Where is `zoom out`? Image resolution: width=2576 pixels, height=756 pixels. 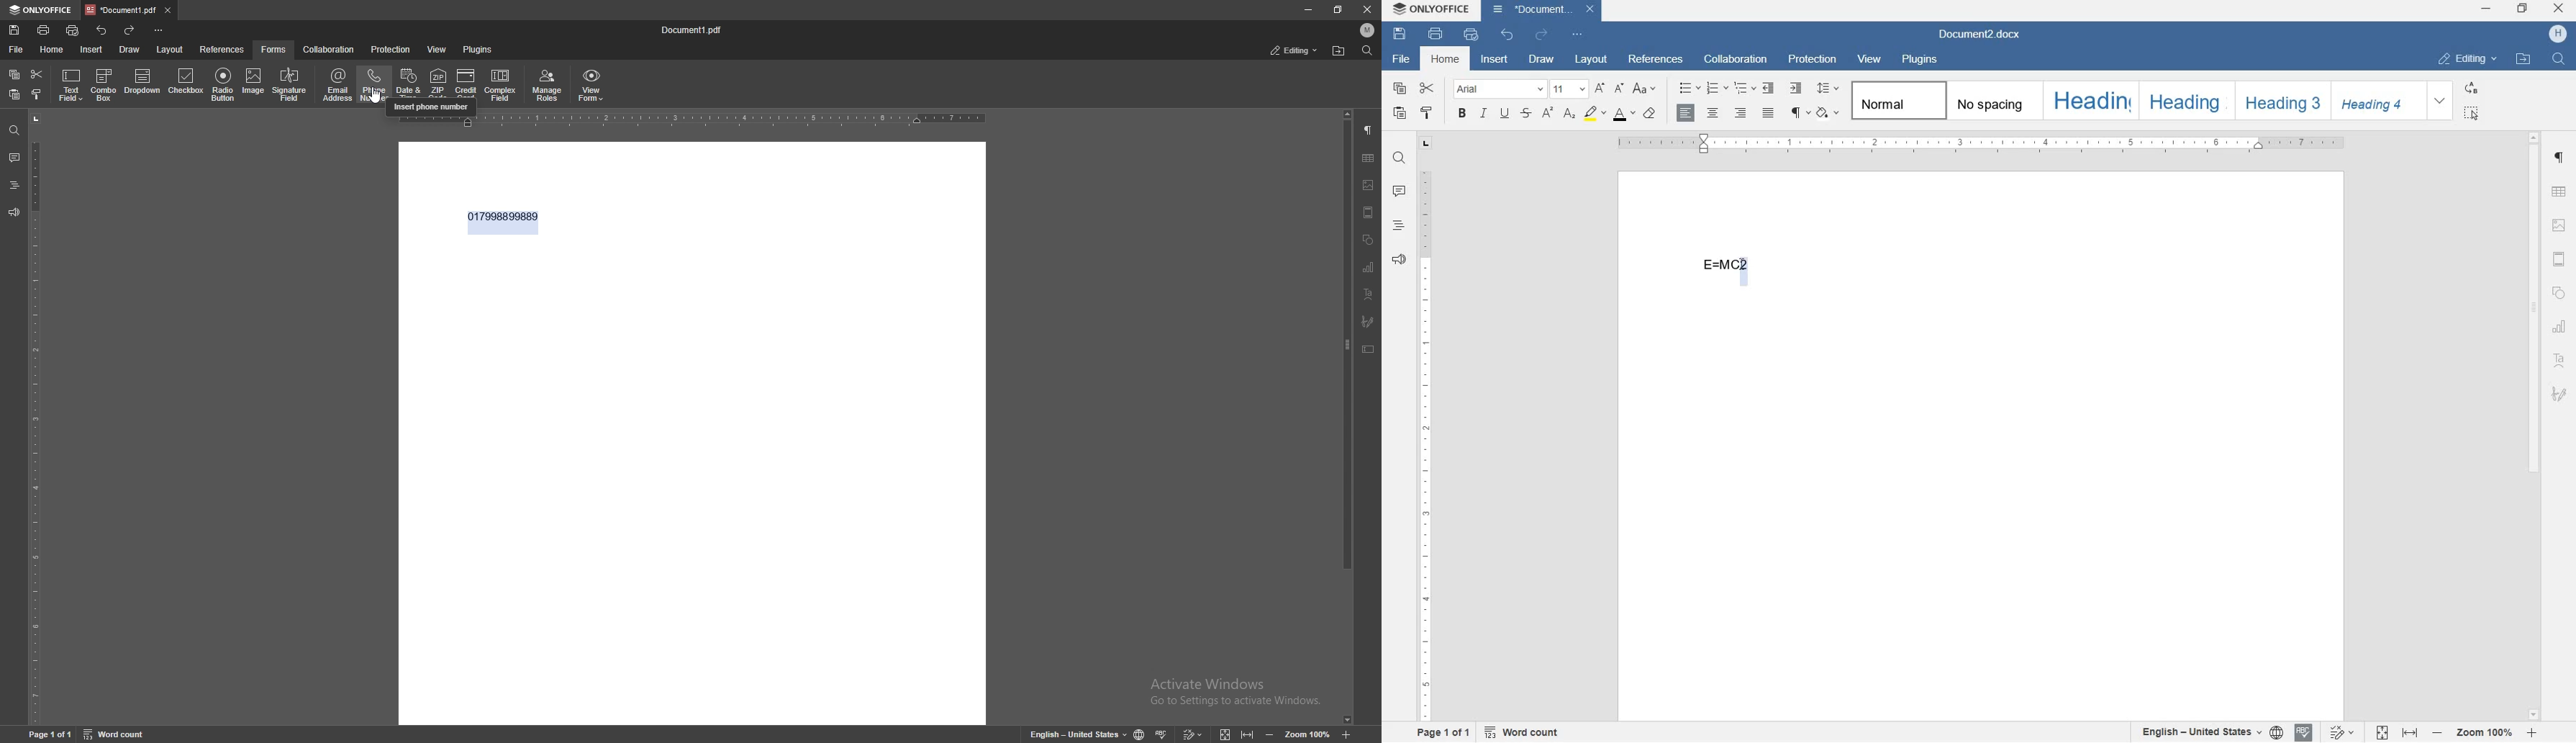
zoom out is located at coordinates (1270, 735).